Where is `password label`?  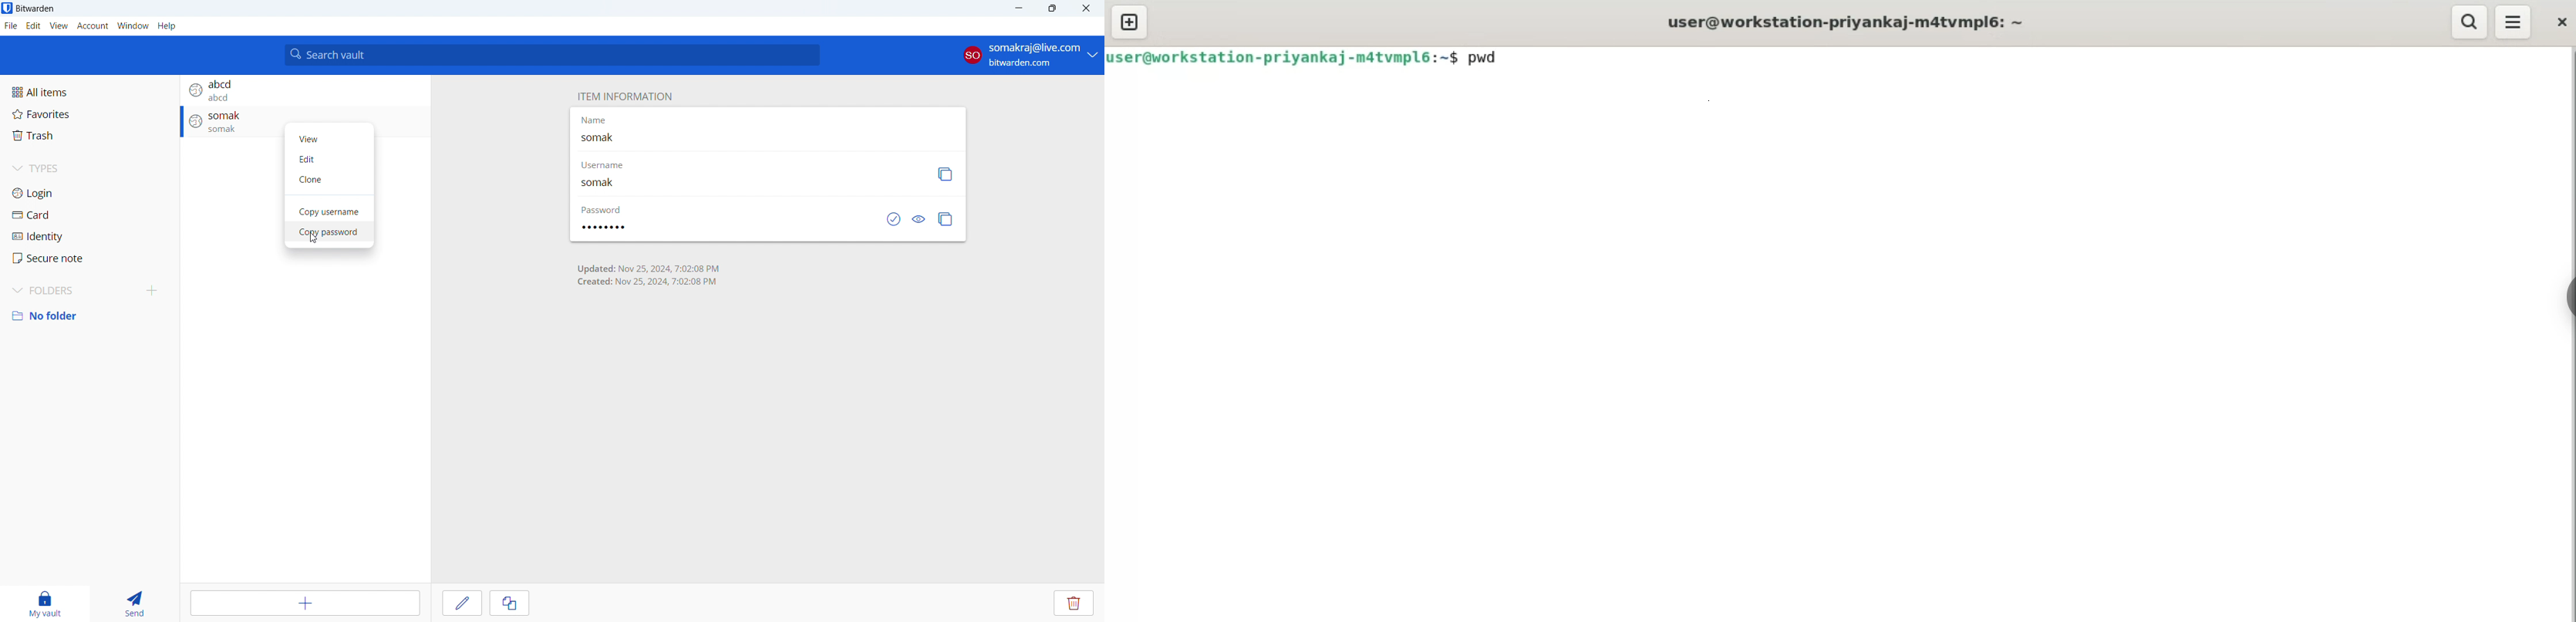 password label is located at coordinates (601, 210).